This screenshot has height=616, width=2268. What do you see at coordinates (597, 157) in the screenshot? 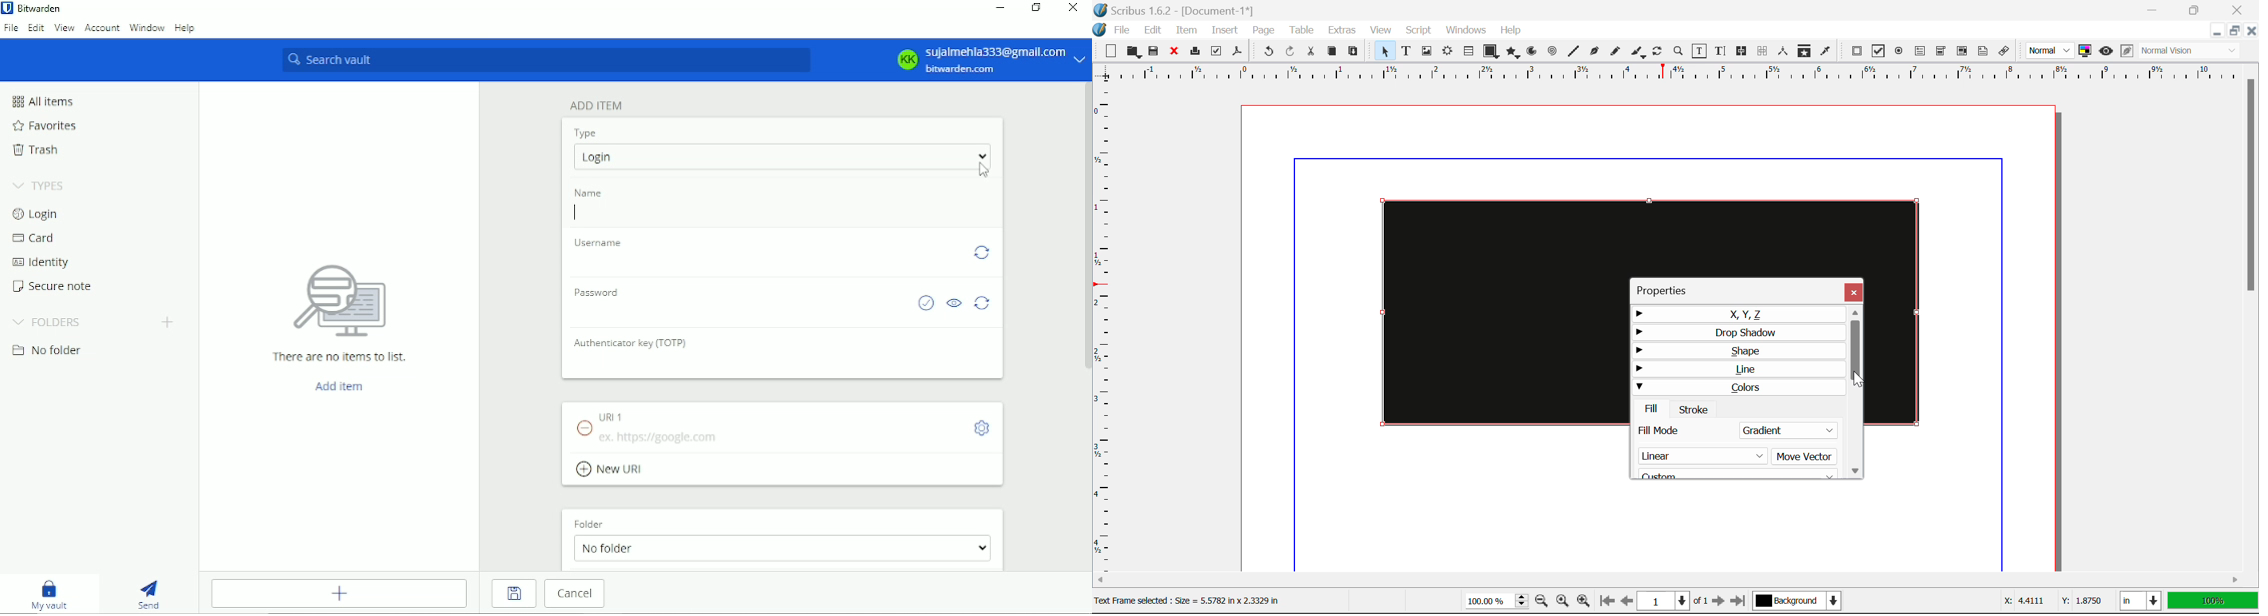
I see `Login` at bounding box center [597, 157].